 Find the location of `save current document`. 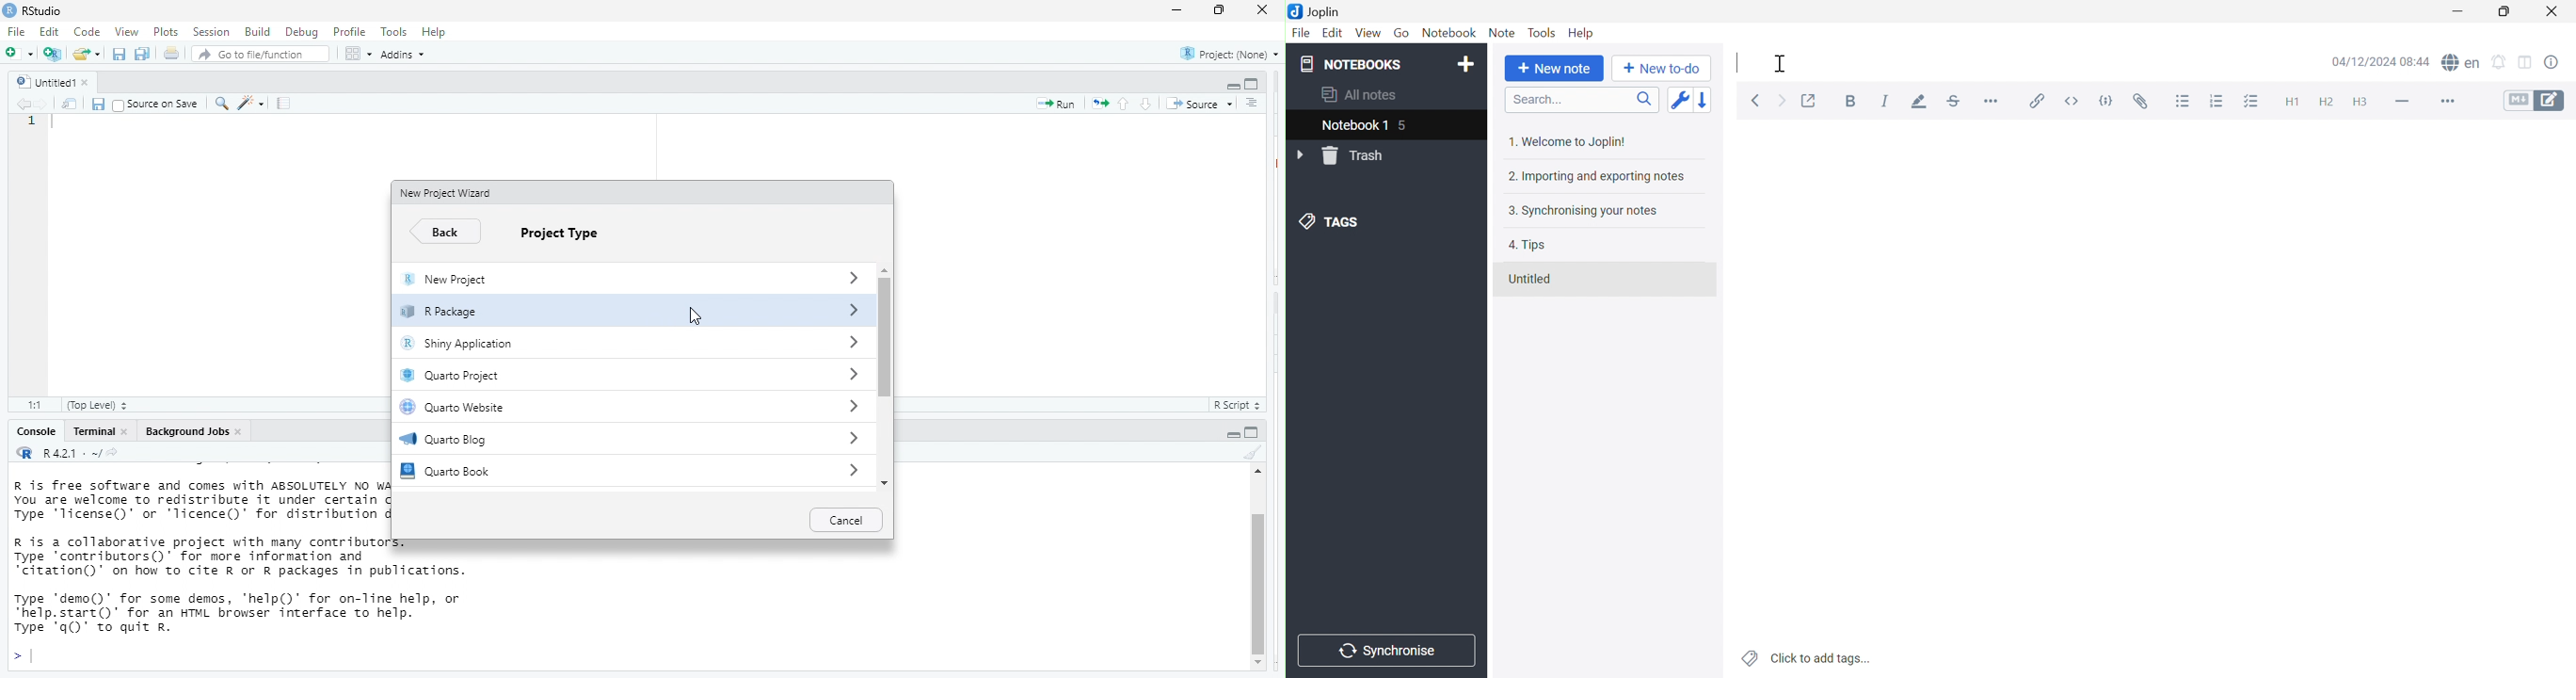

save current document is located at coordinates (119, 54).